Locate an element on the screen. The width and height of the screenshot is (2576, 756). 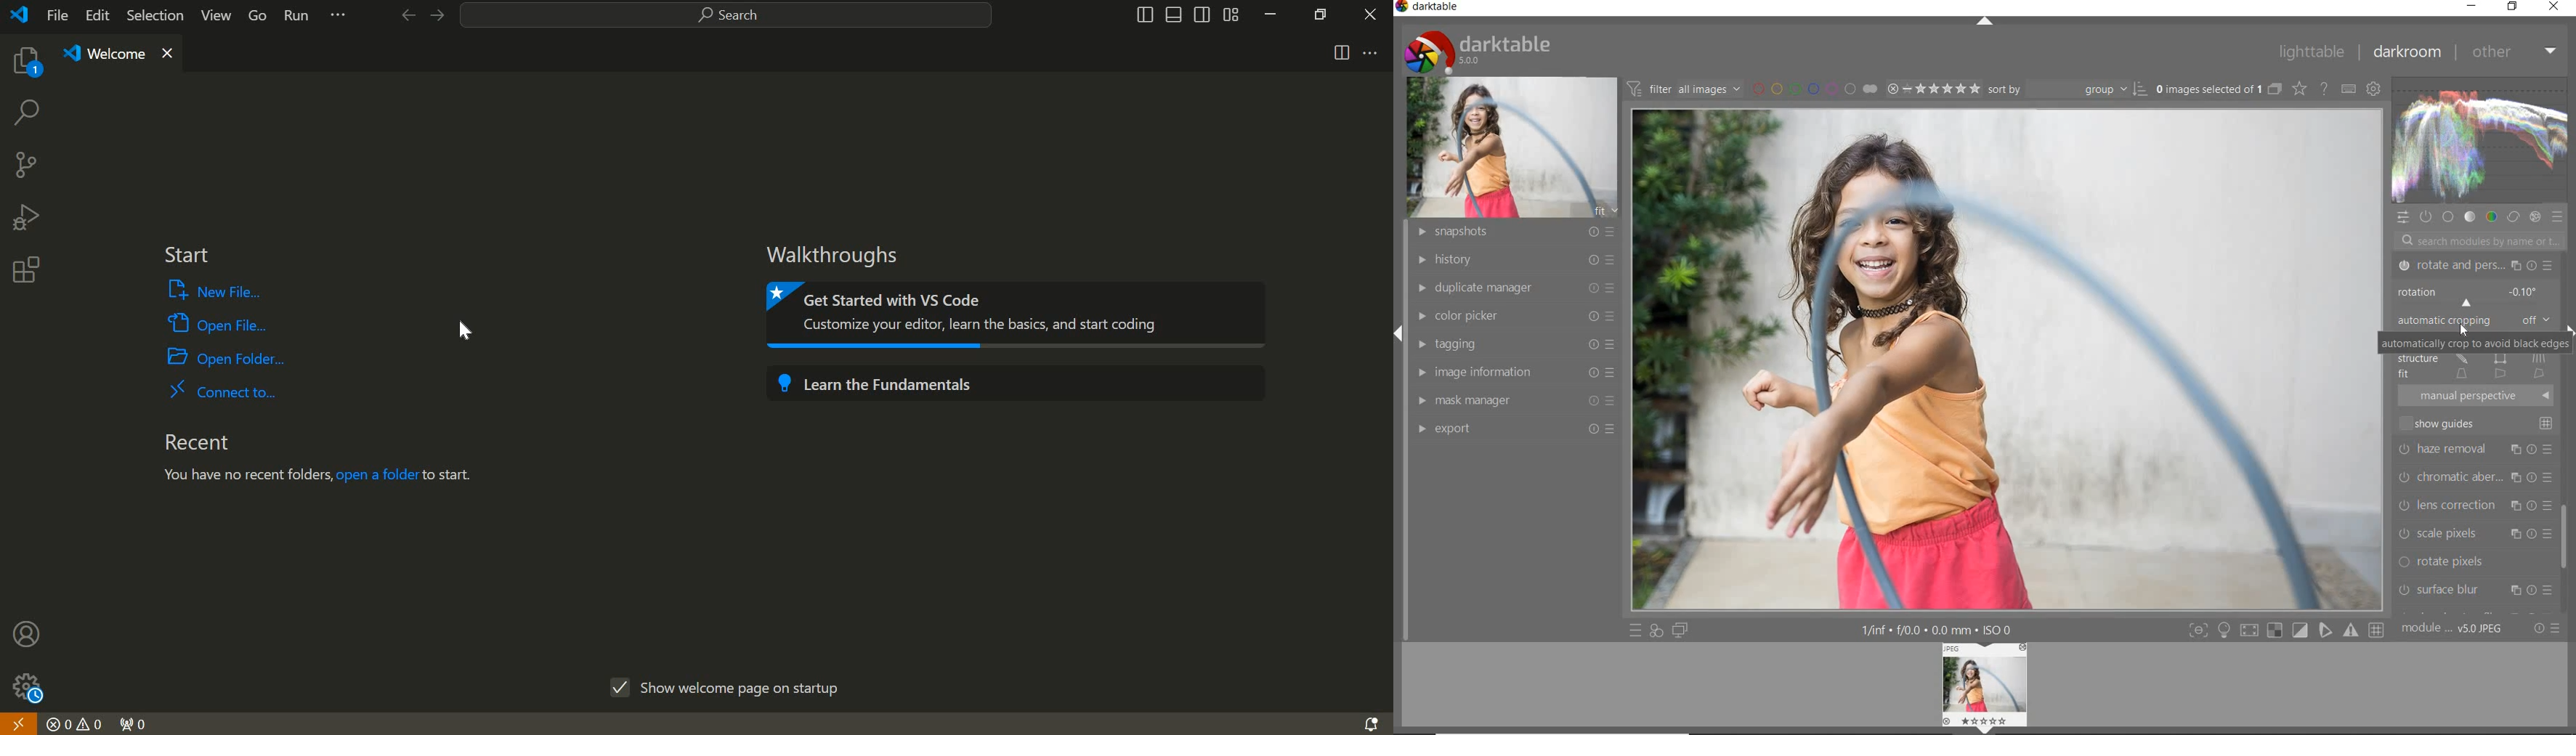
recent is located at coordinates (195, 442).